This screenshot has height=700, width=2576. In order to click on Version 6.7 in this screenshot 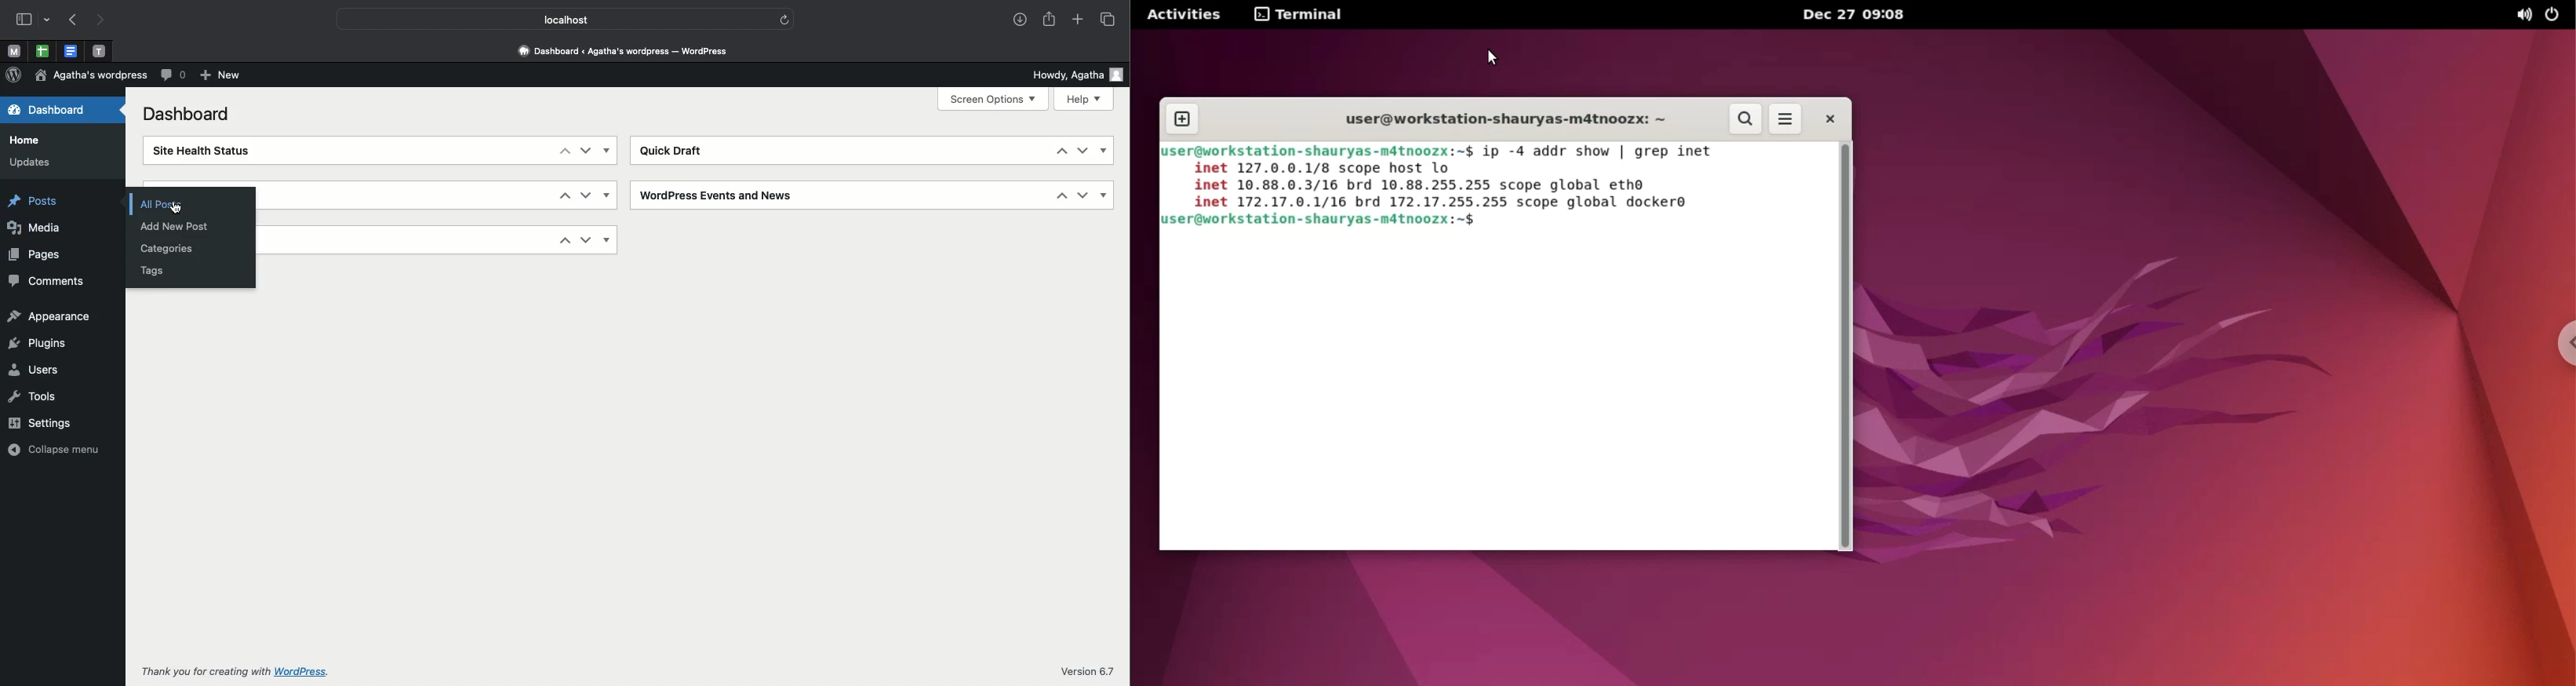, I will do `click(1086, 670)`.